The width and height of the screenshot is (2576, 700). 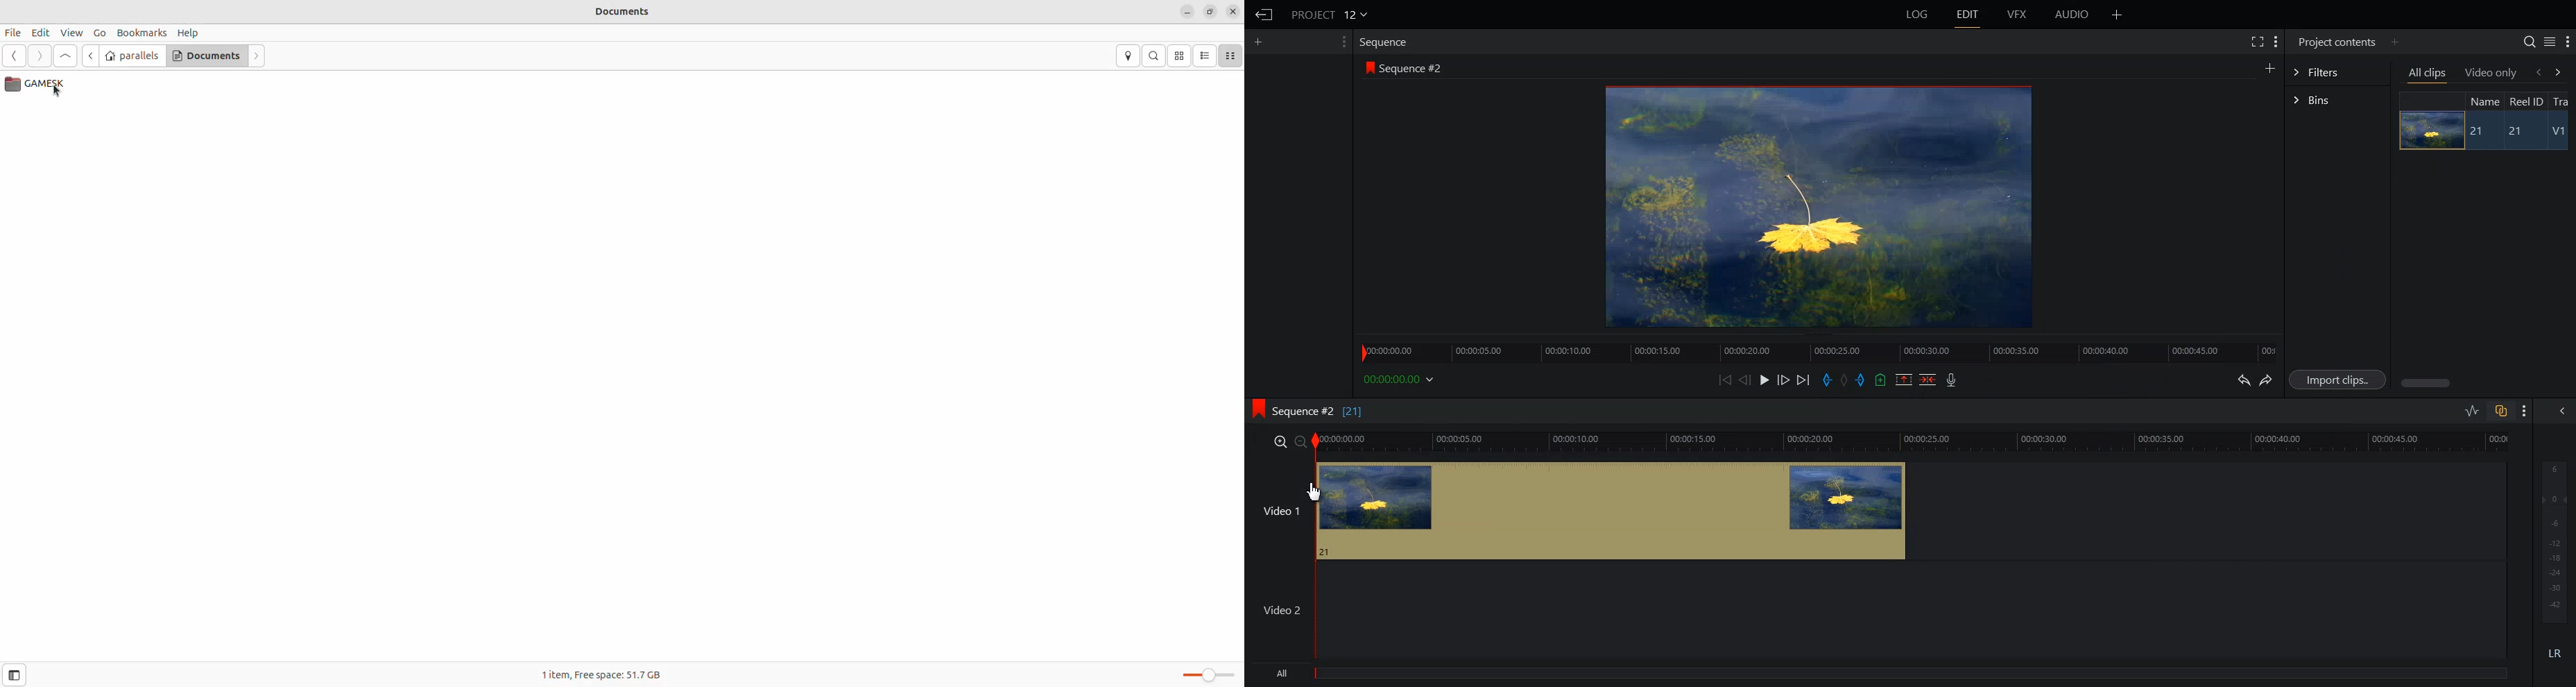 I want to click on Add panel, so click(x=2117, y=15).